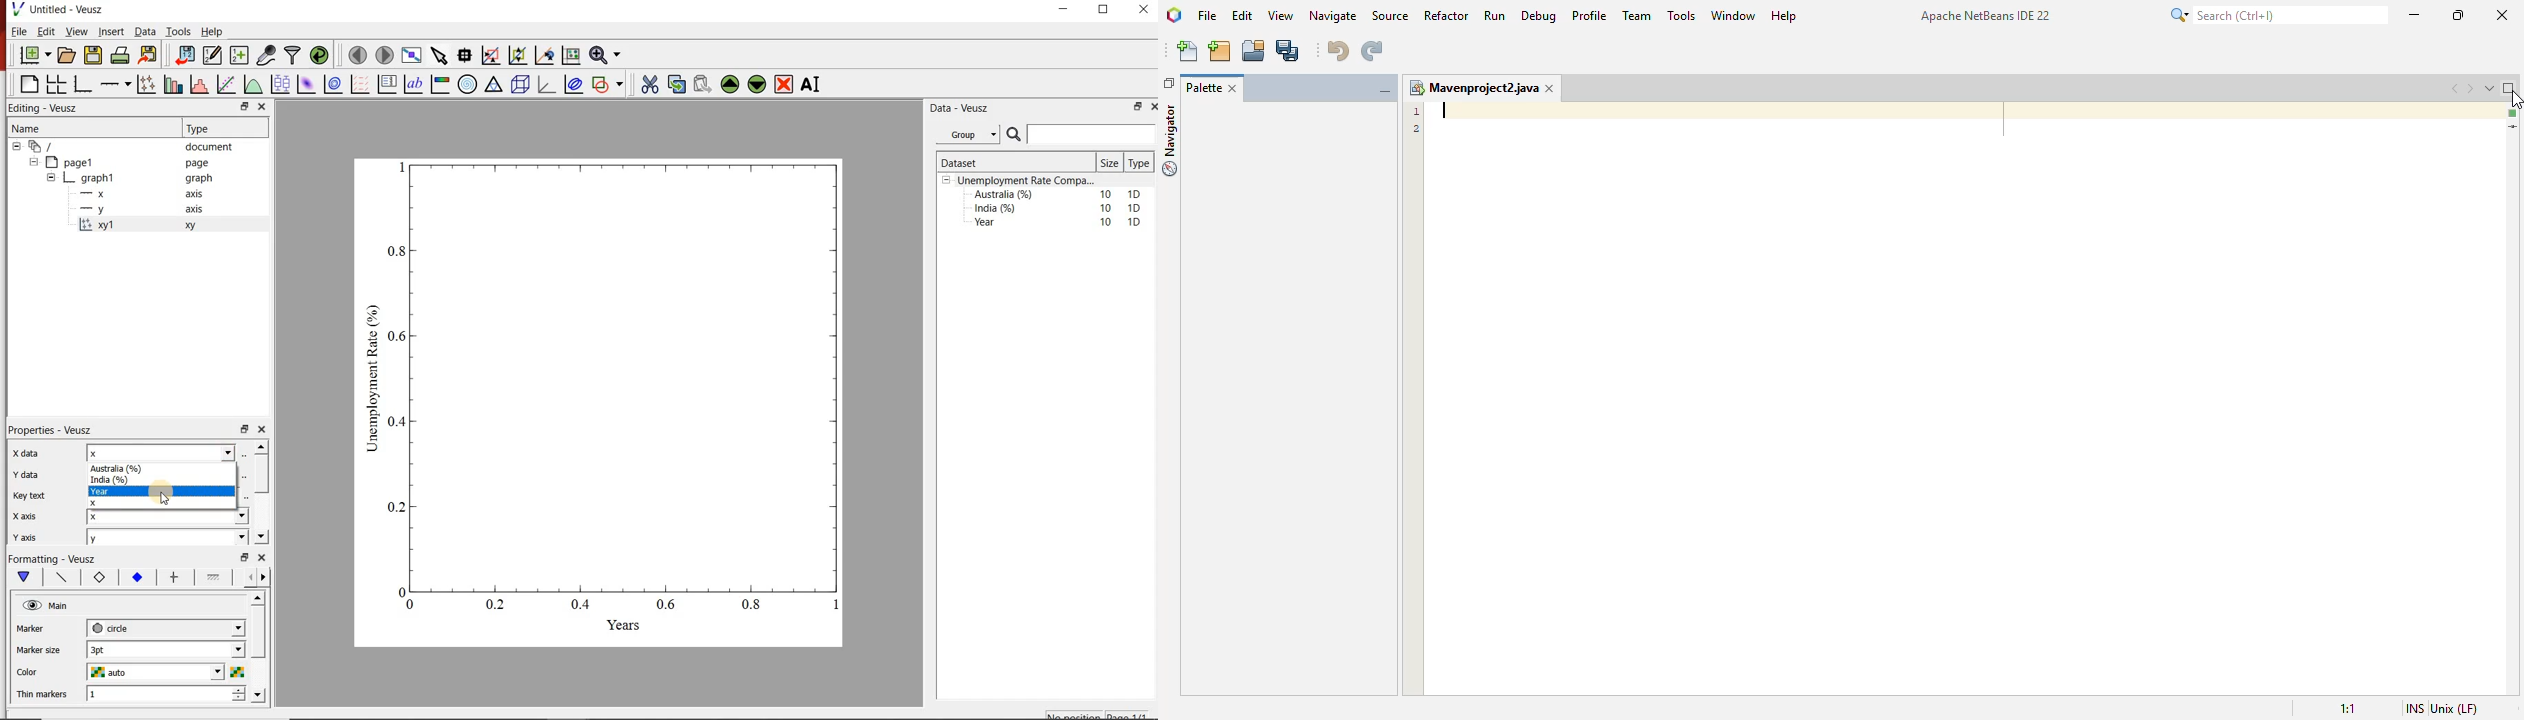 This screenshot has height=728, width=2548. I want to click on edit and enter new datasets, so click(214, 54).